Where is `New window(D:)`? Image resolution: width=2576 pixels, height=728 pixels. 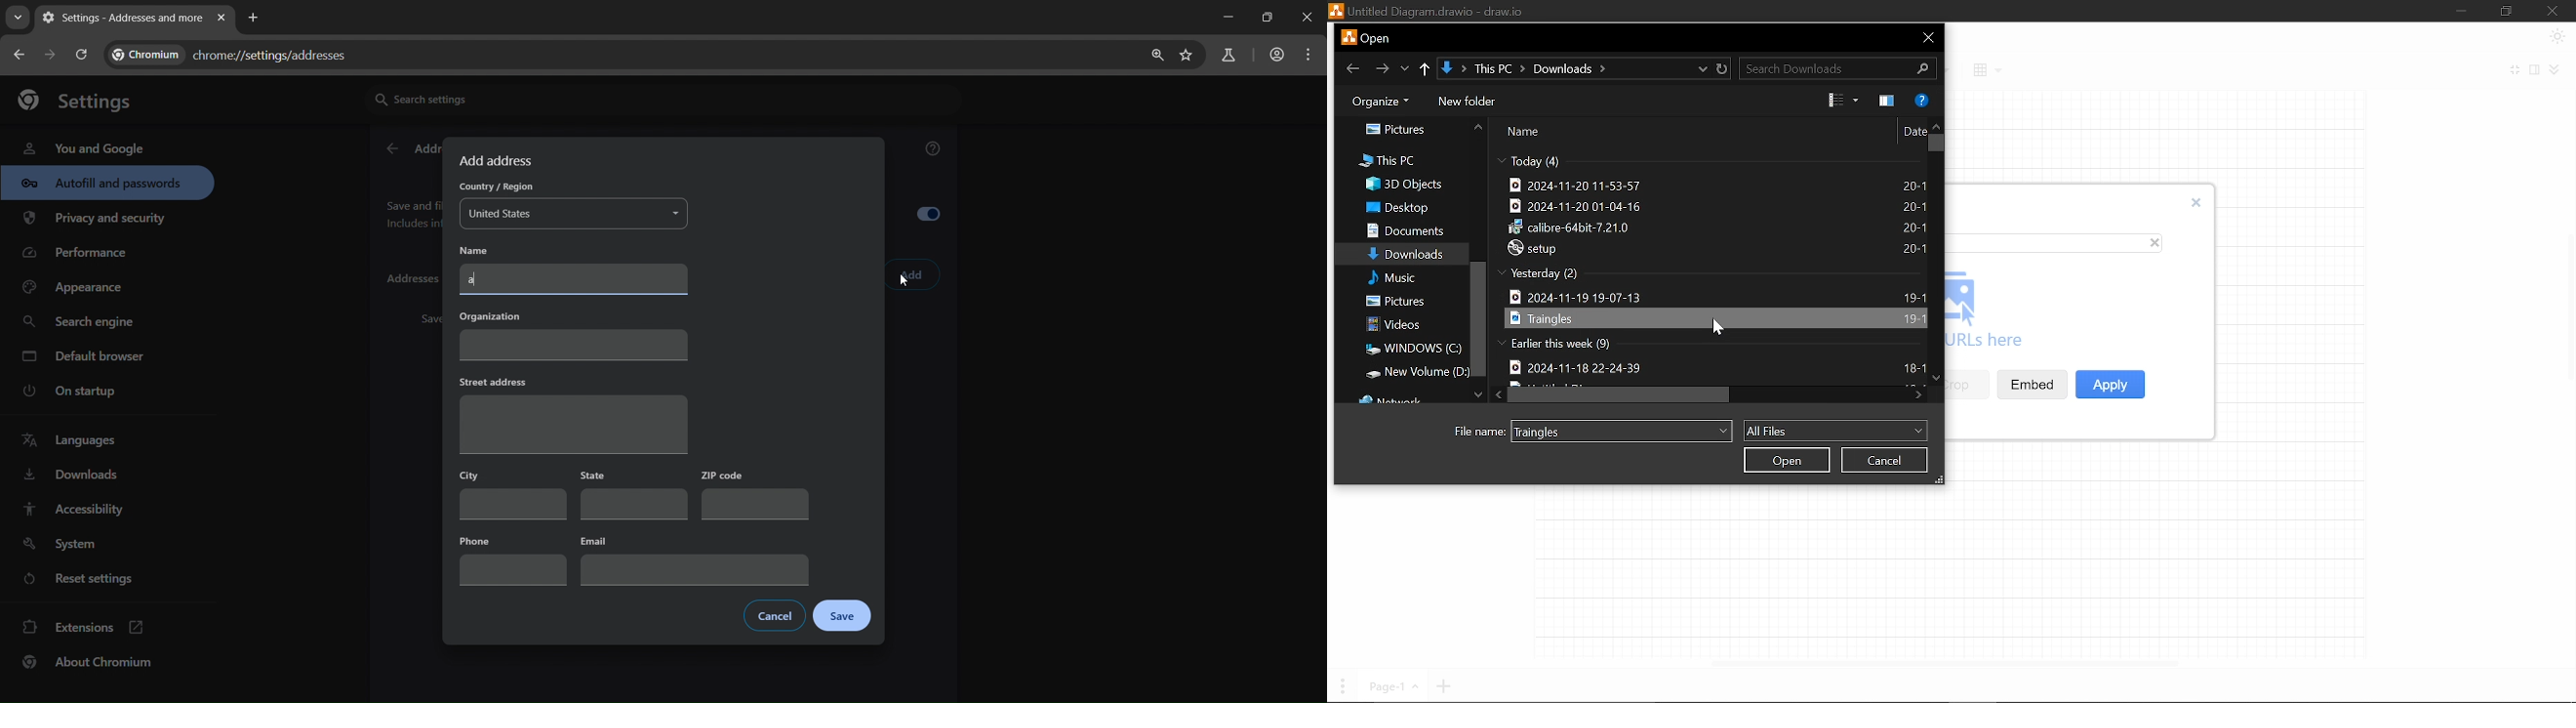 New window(D:) is located at coordinates (1411, 372).